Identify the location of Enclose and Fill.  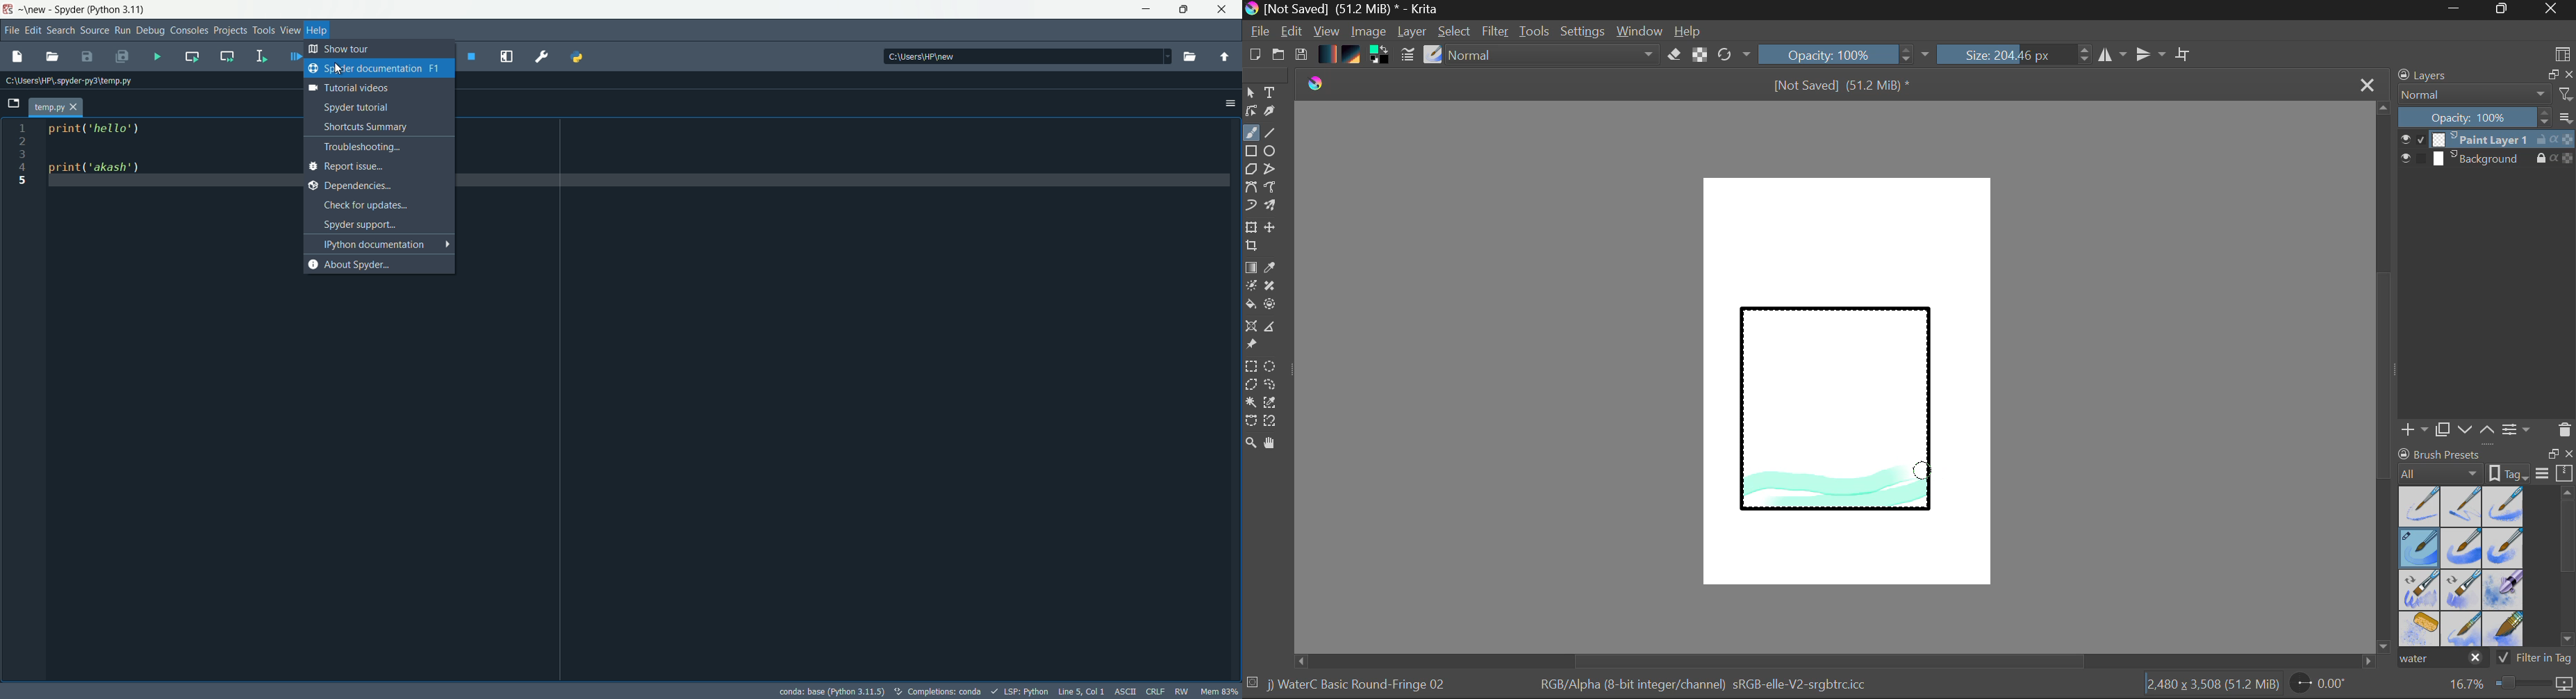
(1273, 306).